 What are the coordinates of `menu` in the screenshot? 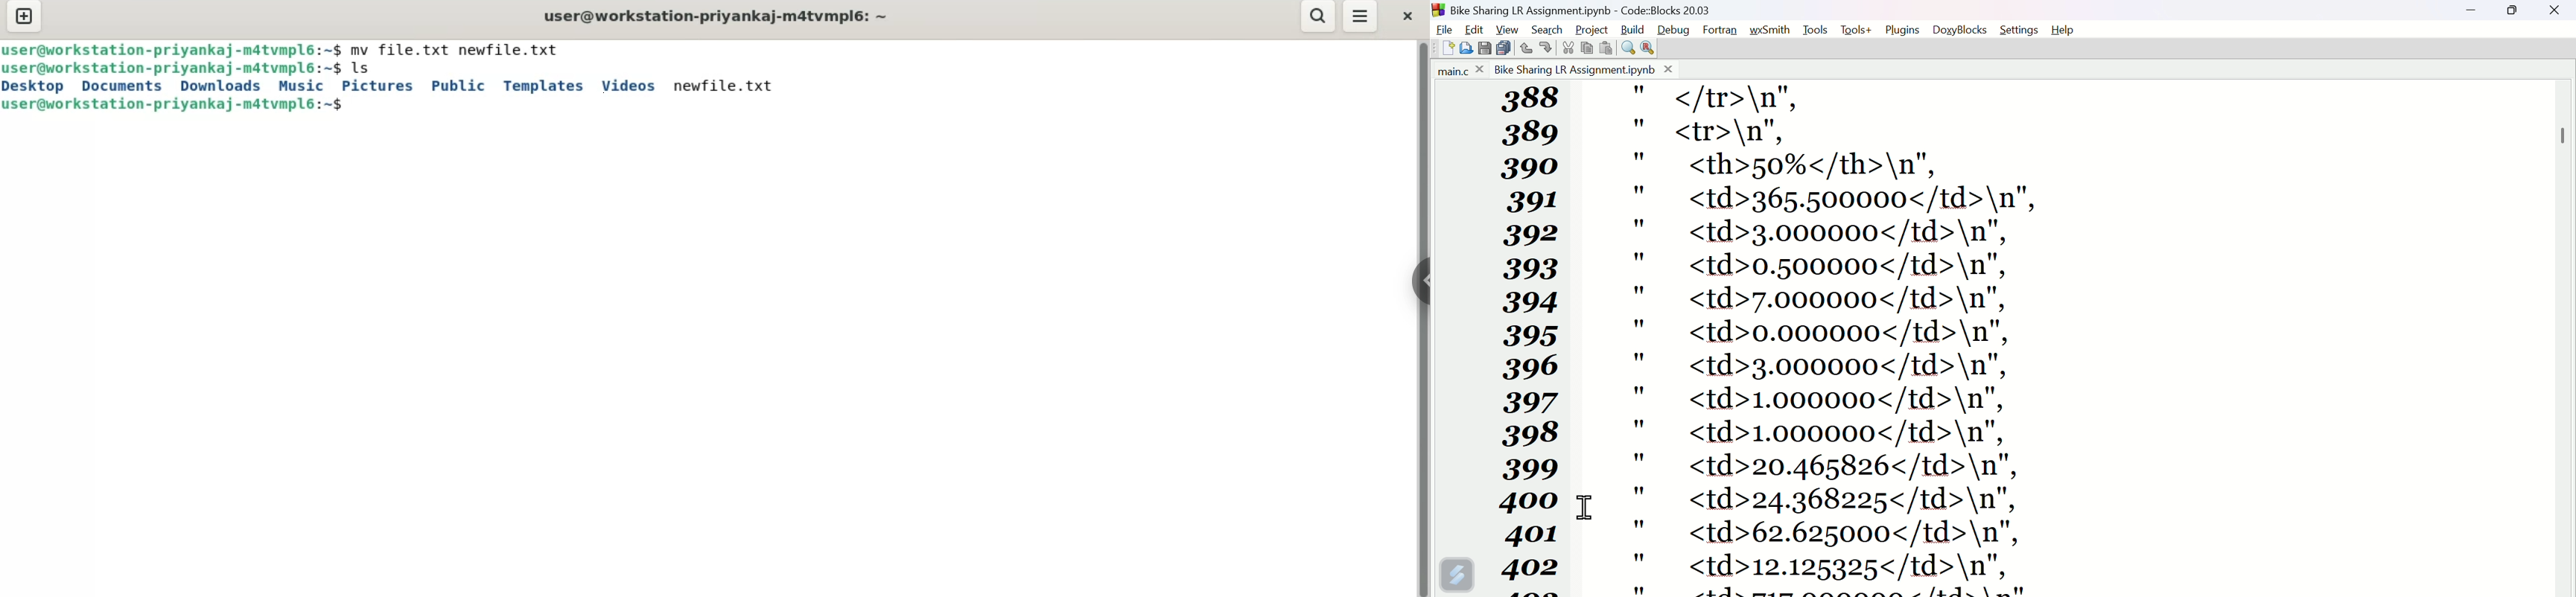 It's located at (1361, 18).